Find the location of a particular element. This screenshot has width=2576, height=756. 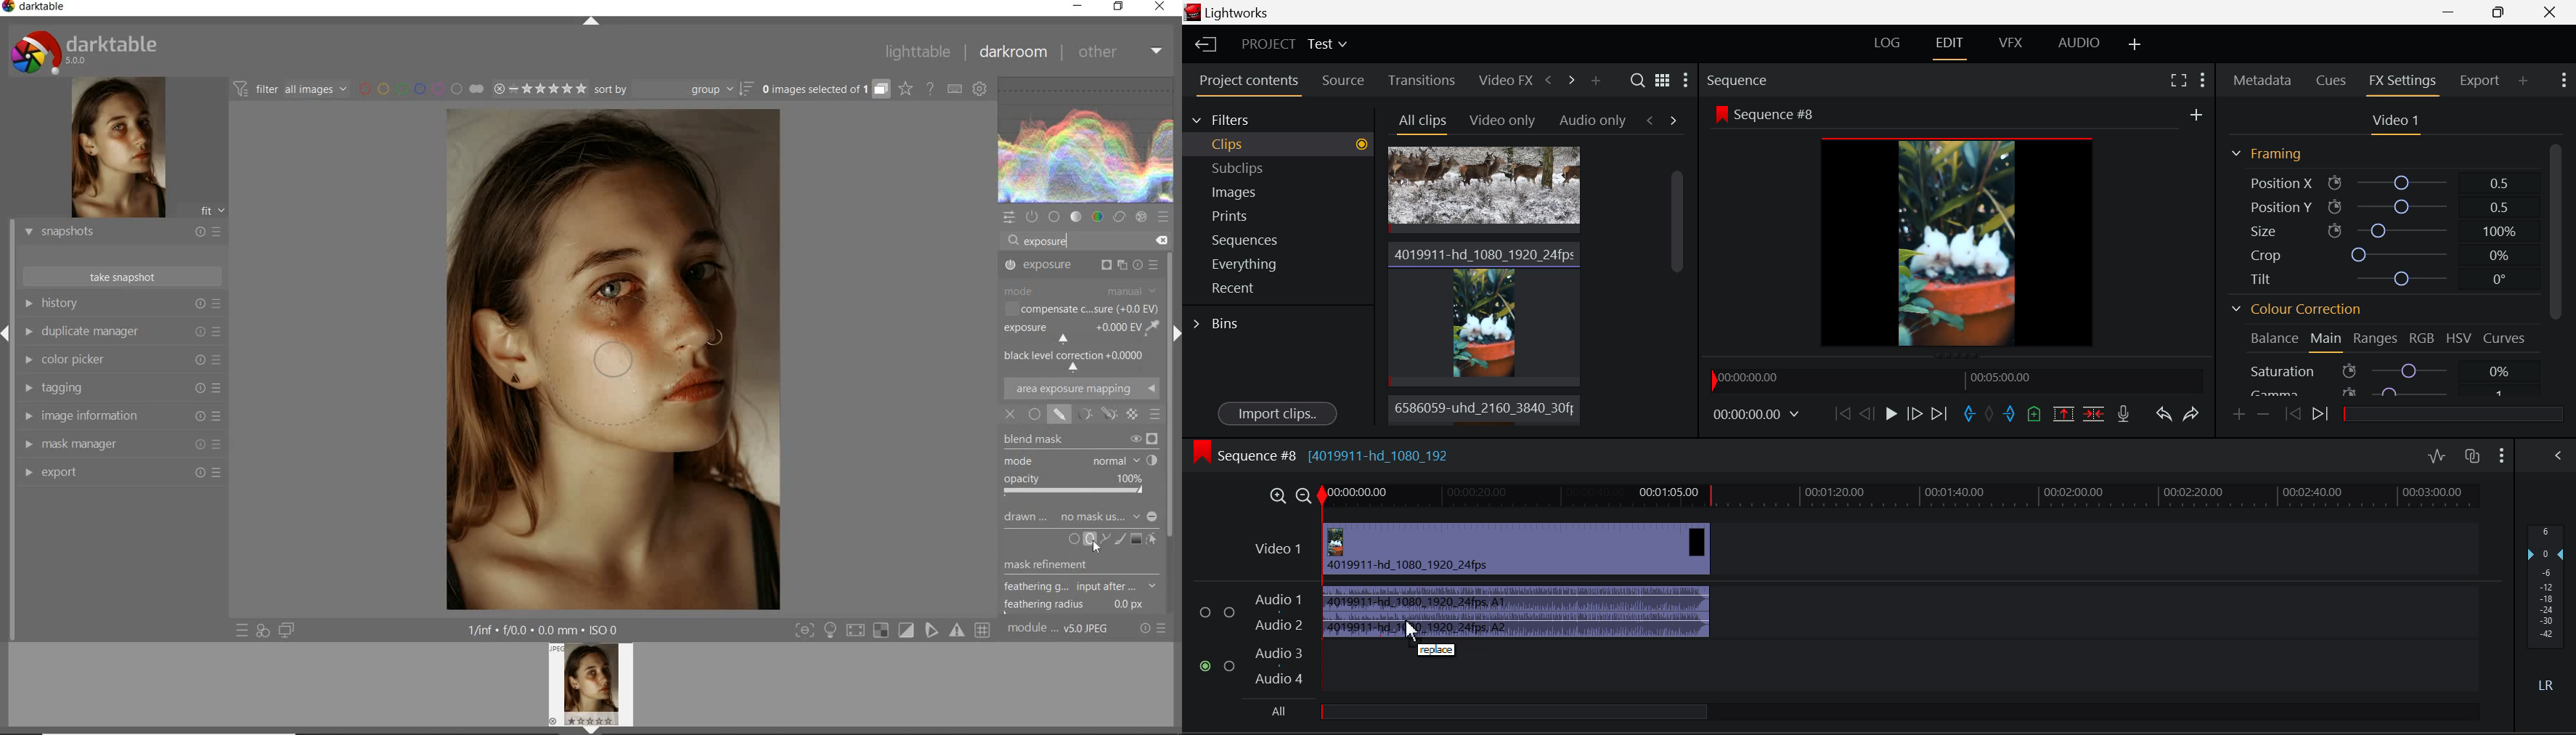

Audio Input Fields is located at coordinates (1250, 641).